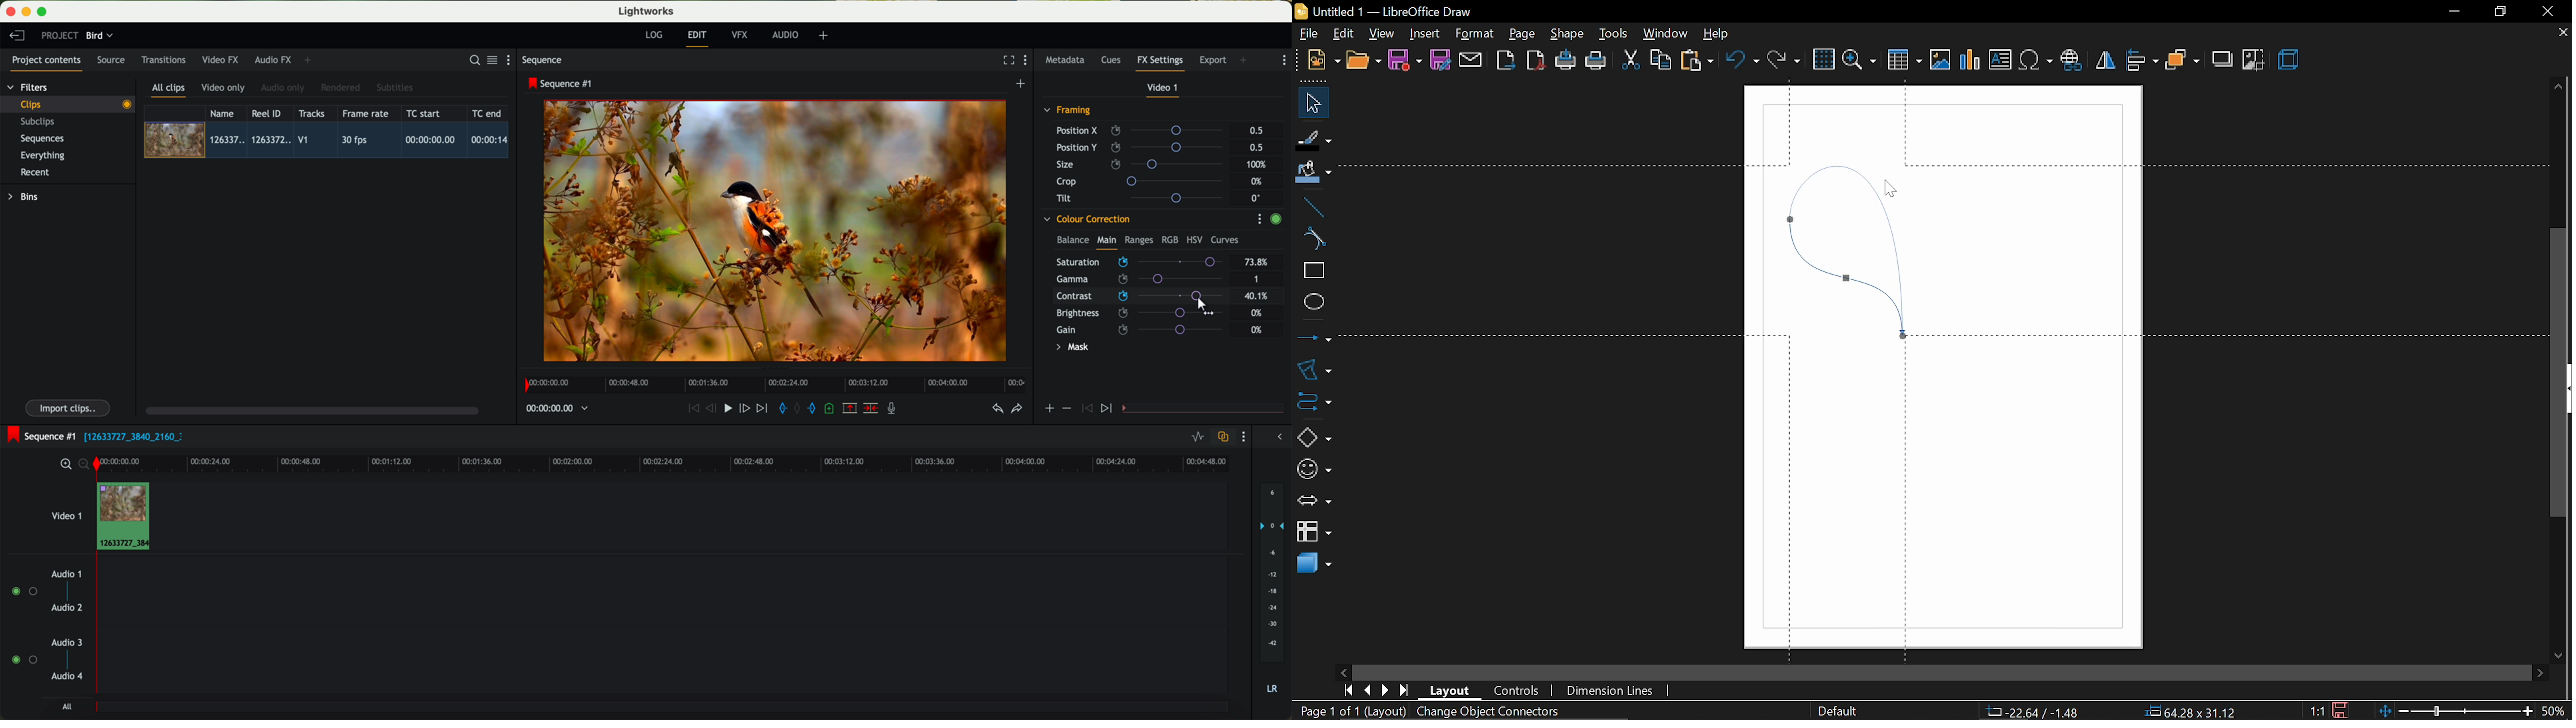  What do you see at coordinates (562, 83) in the screenshot?
I see `sequence #1` at bounding box center [562, 83].